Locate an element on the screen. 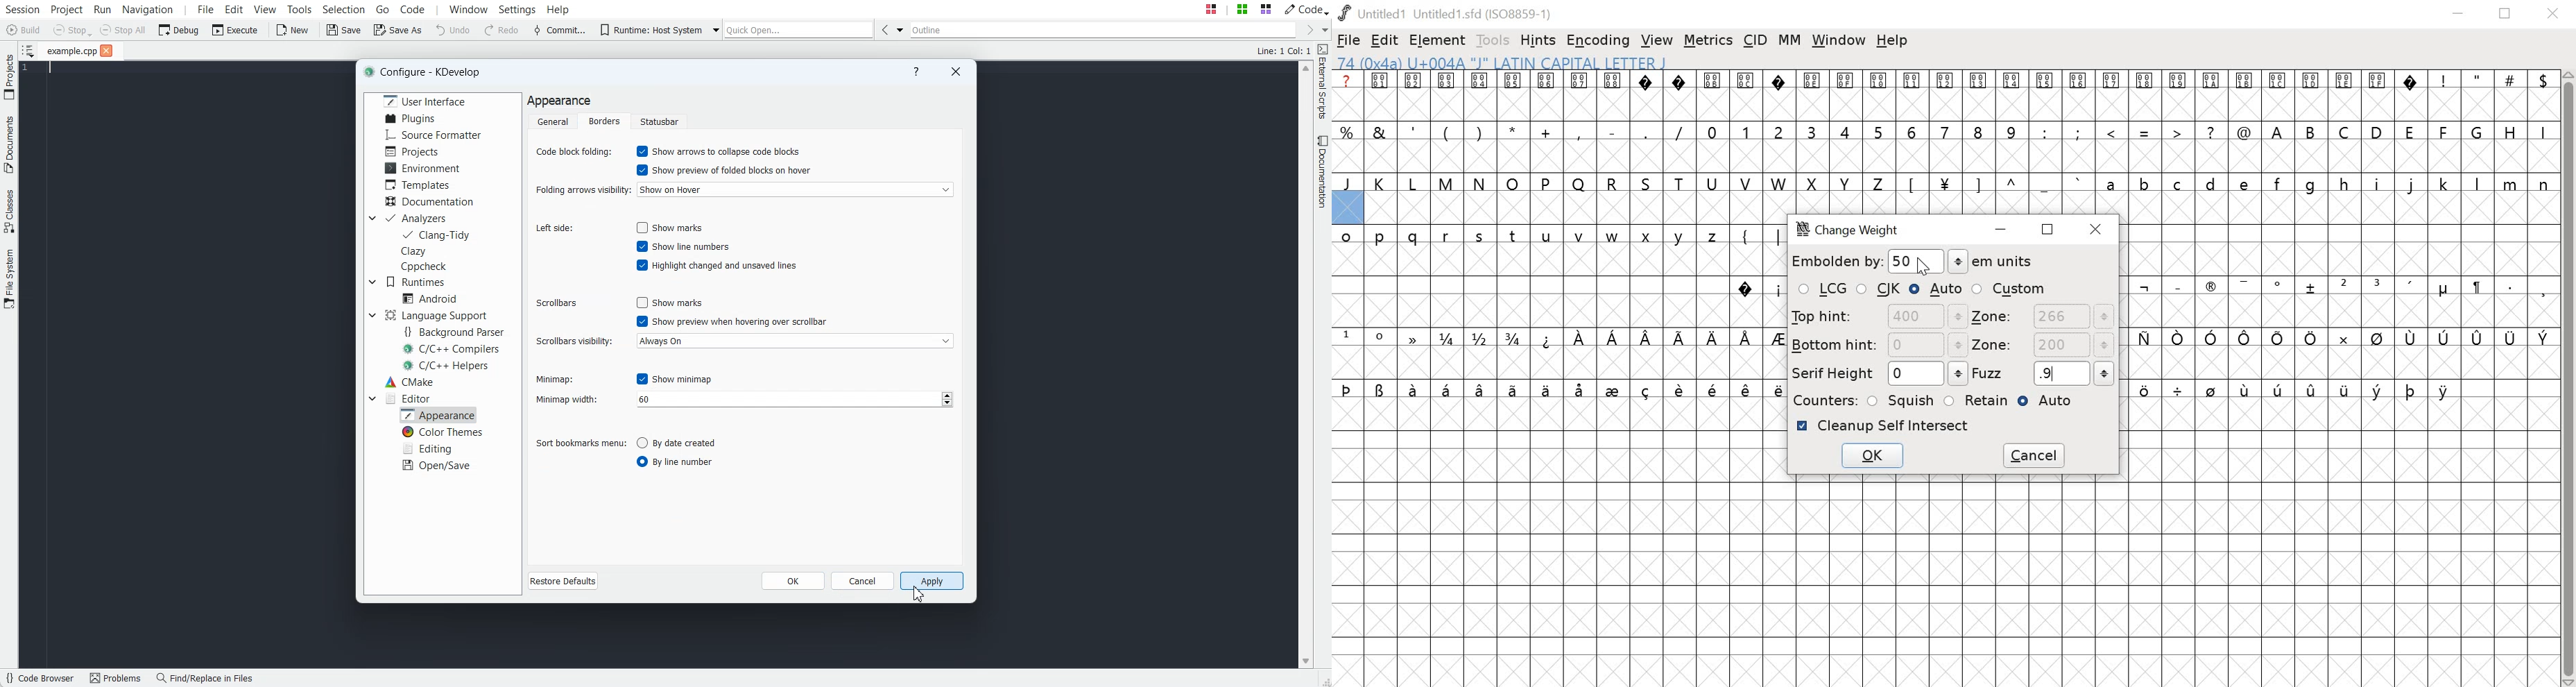 The height and width of the screenshot is (700, 2576). Quick Open is located at coordinates (800, 29).